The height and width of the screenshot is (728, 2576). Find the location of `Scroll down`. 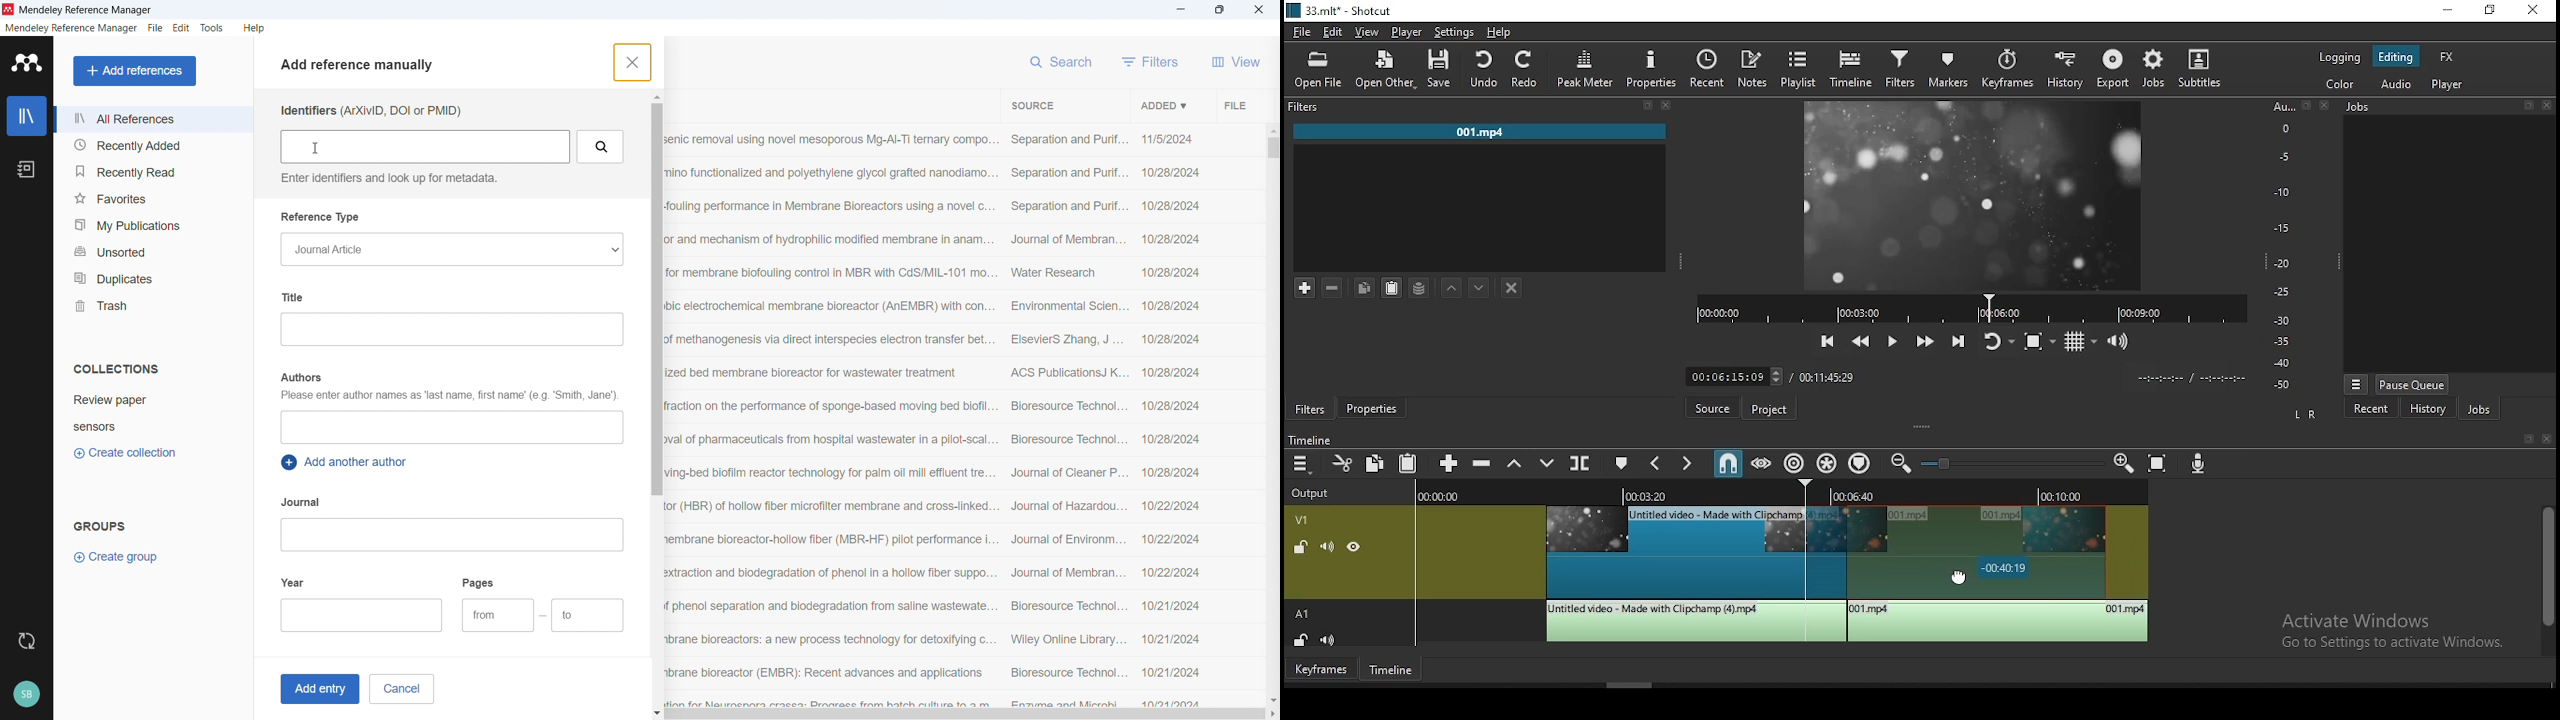

Scroll down is located at coordinates (657, 714).